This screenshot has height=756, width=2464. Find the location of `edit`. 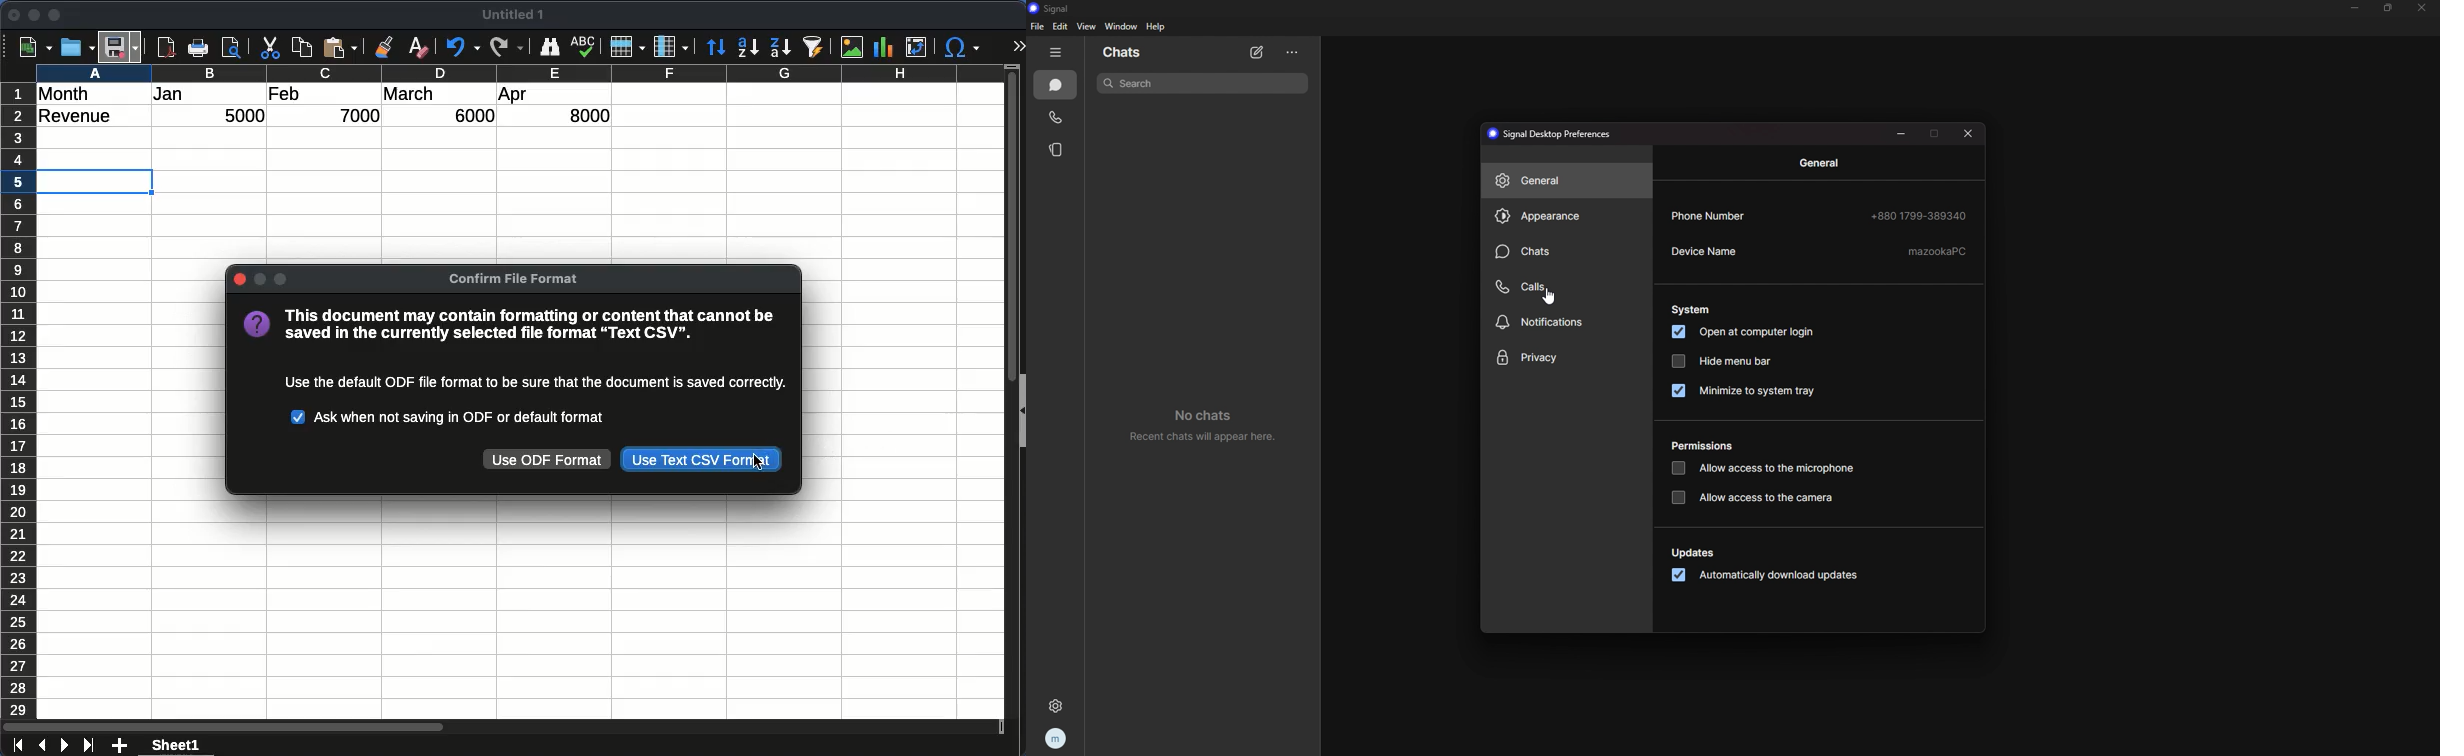

edit is located at coordinates (1061, 27).